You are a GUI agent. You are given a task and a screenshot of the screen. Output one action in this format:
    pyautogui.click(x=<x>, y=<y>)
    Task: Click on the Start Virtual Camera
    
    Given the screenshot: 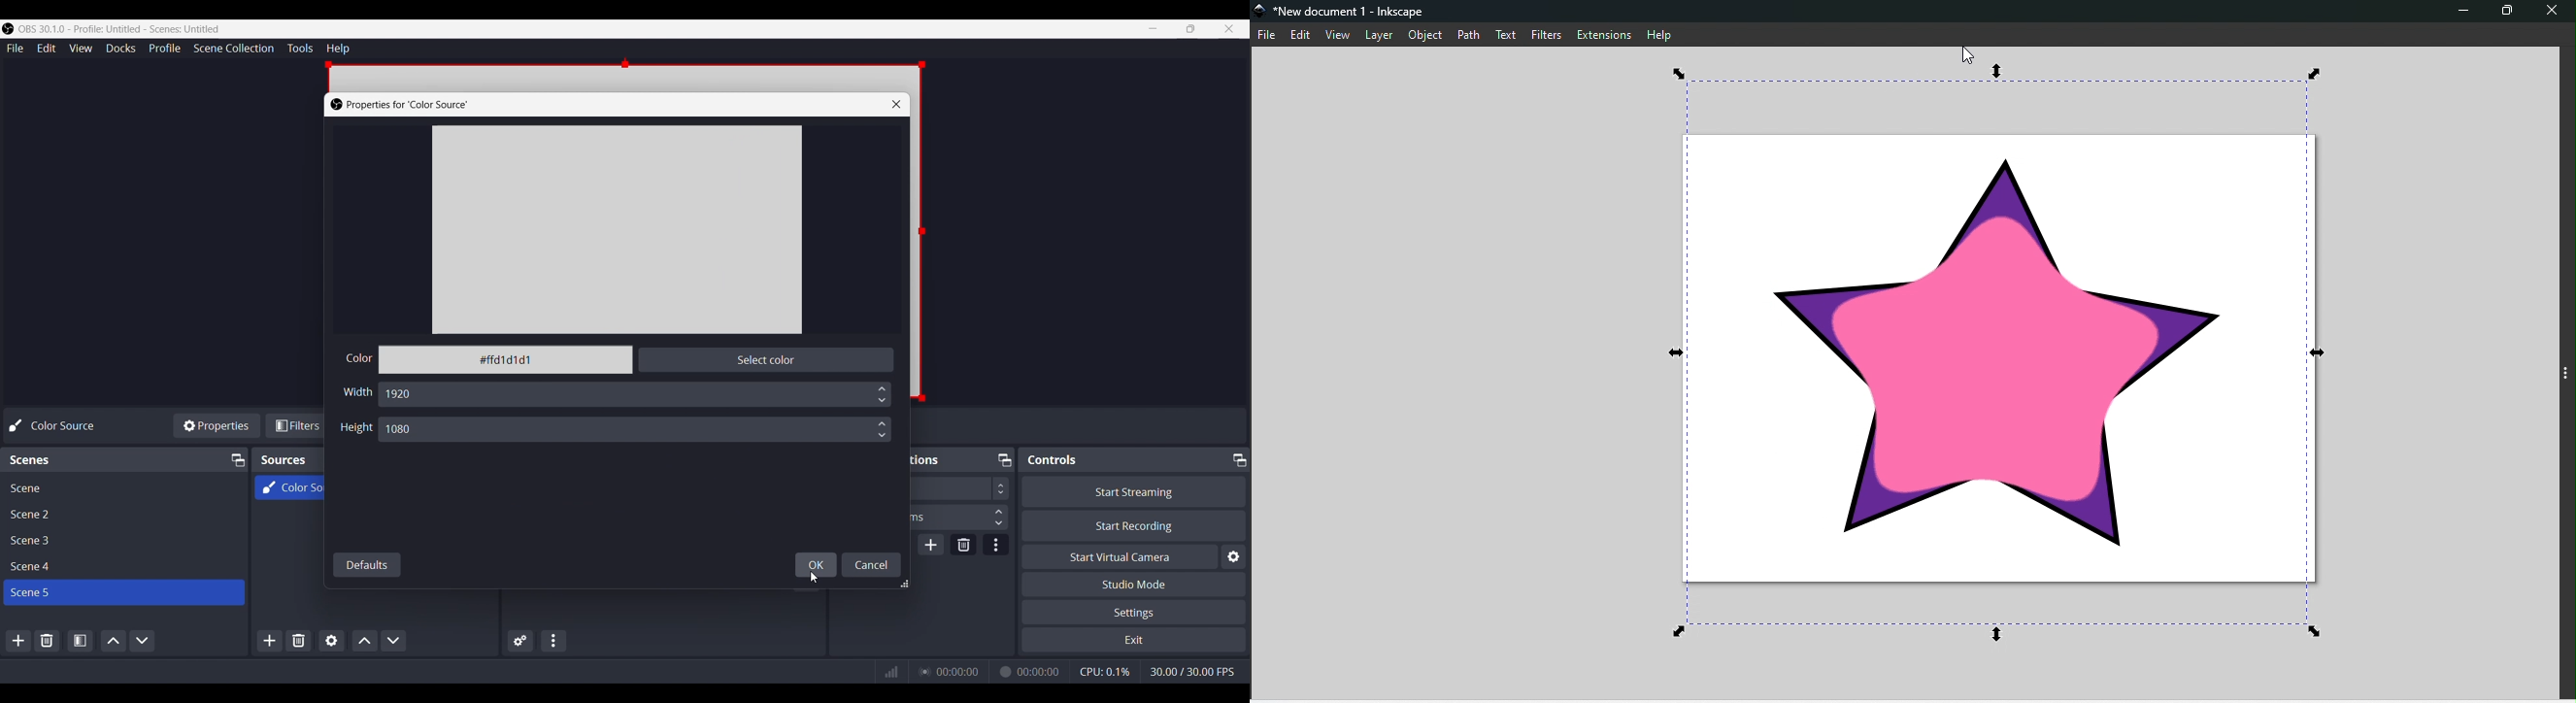 What is the action you would take?
    pyautogui.click(x=1116, y=556)
    